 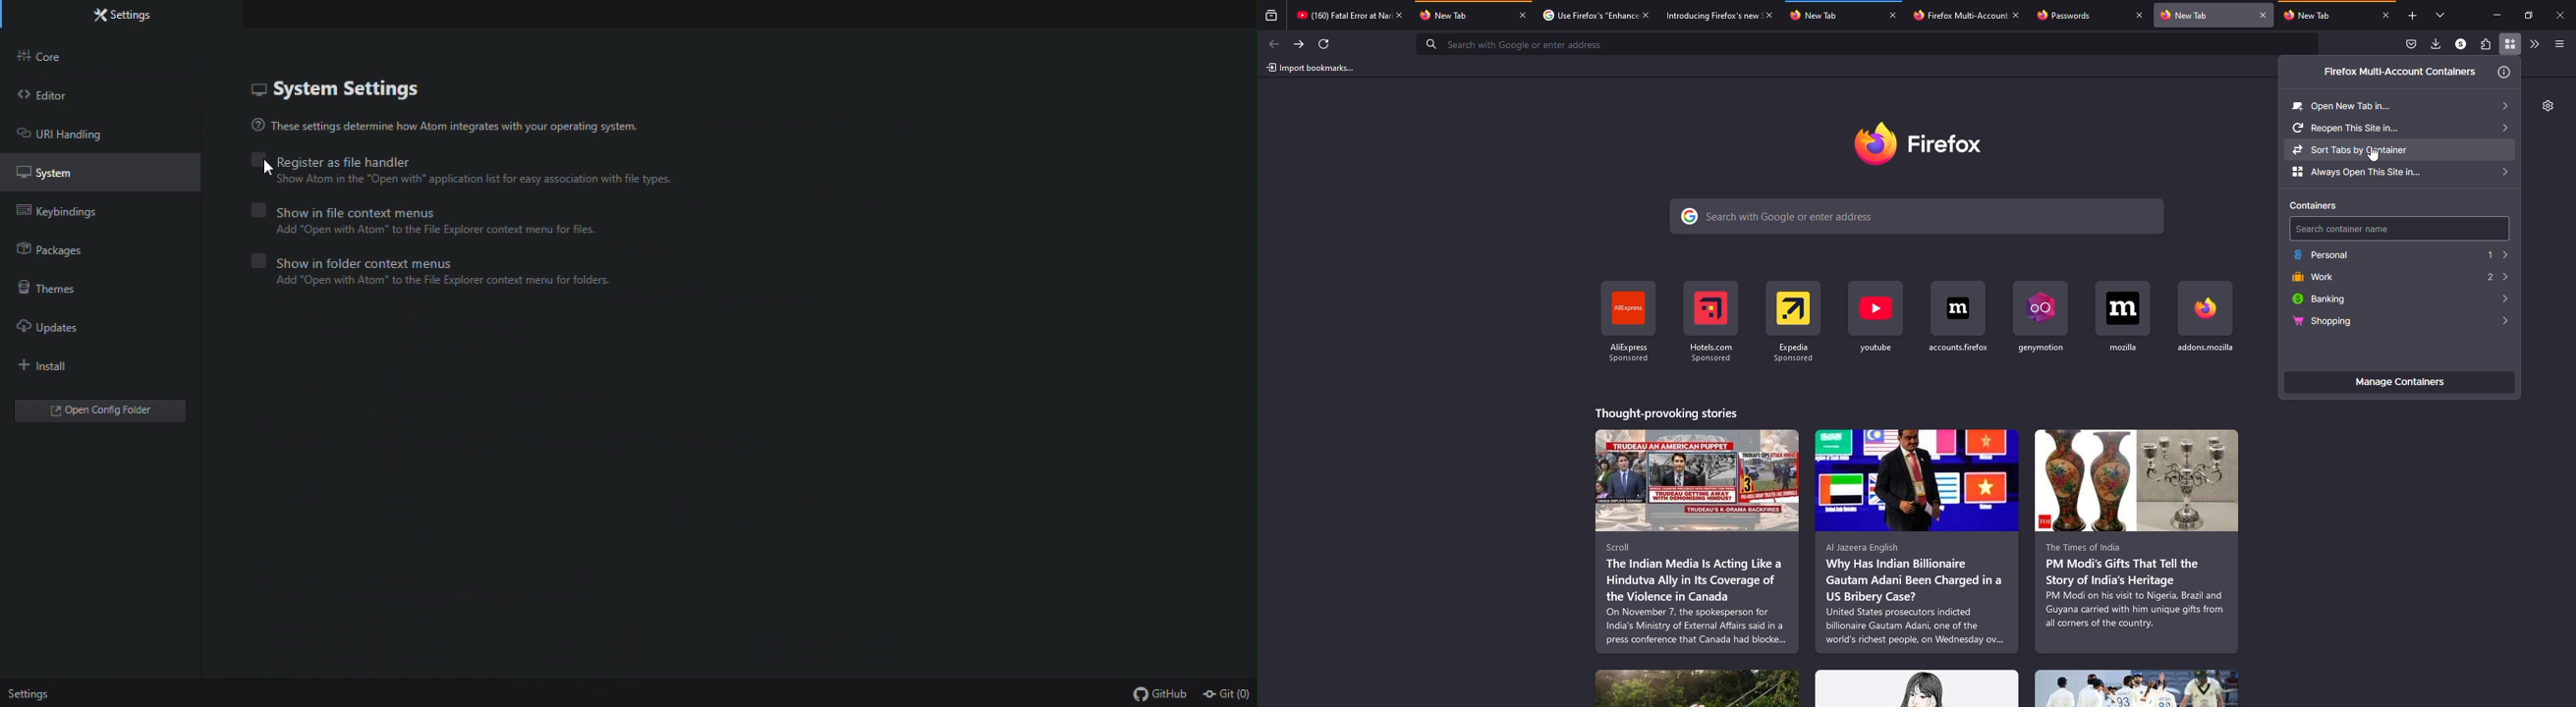 What do you see at coordinates (1299, 43) in the screenshot?
I see `forward` at bounding box center [1299, 43].